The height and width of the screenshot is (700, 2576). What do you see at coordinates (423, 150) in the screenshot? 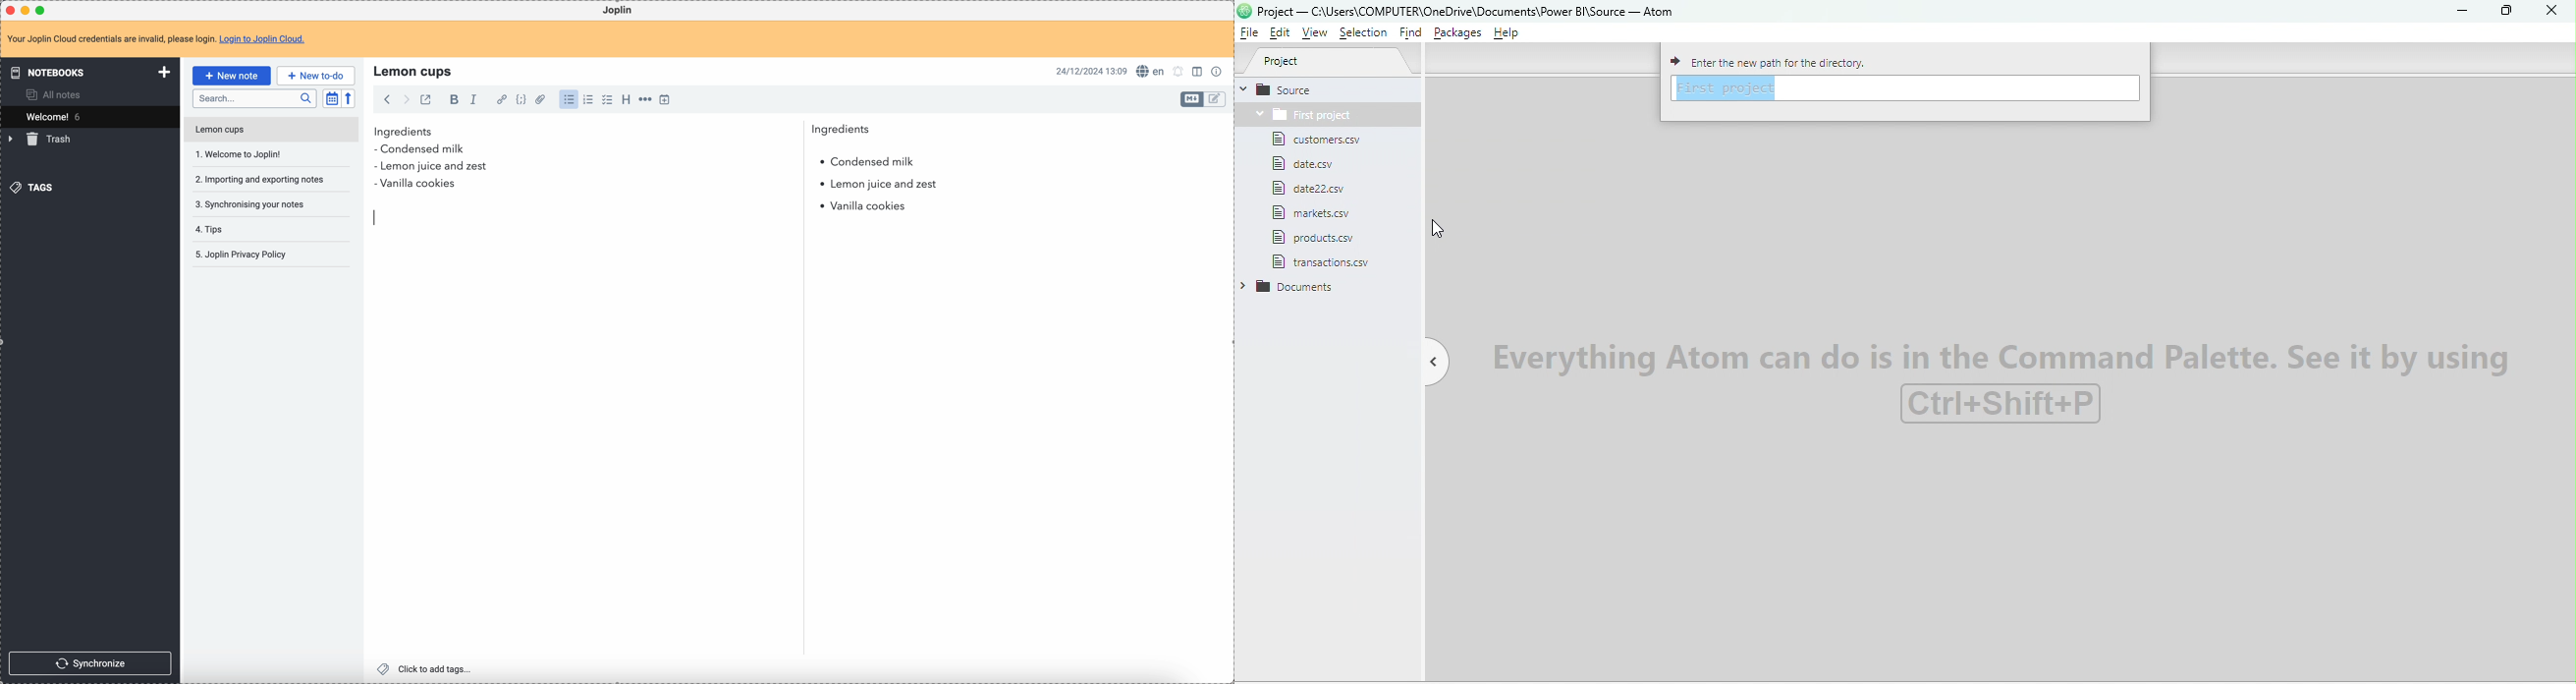
I see `condensed milk` at bounding box center [423, 150].